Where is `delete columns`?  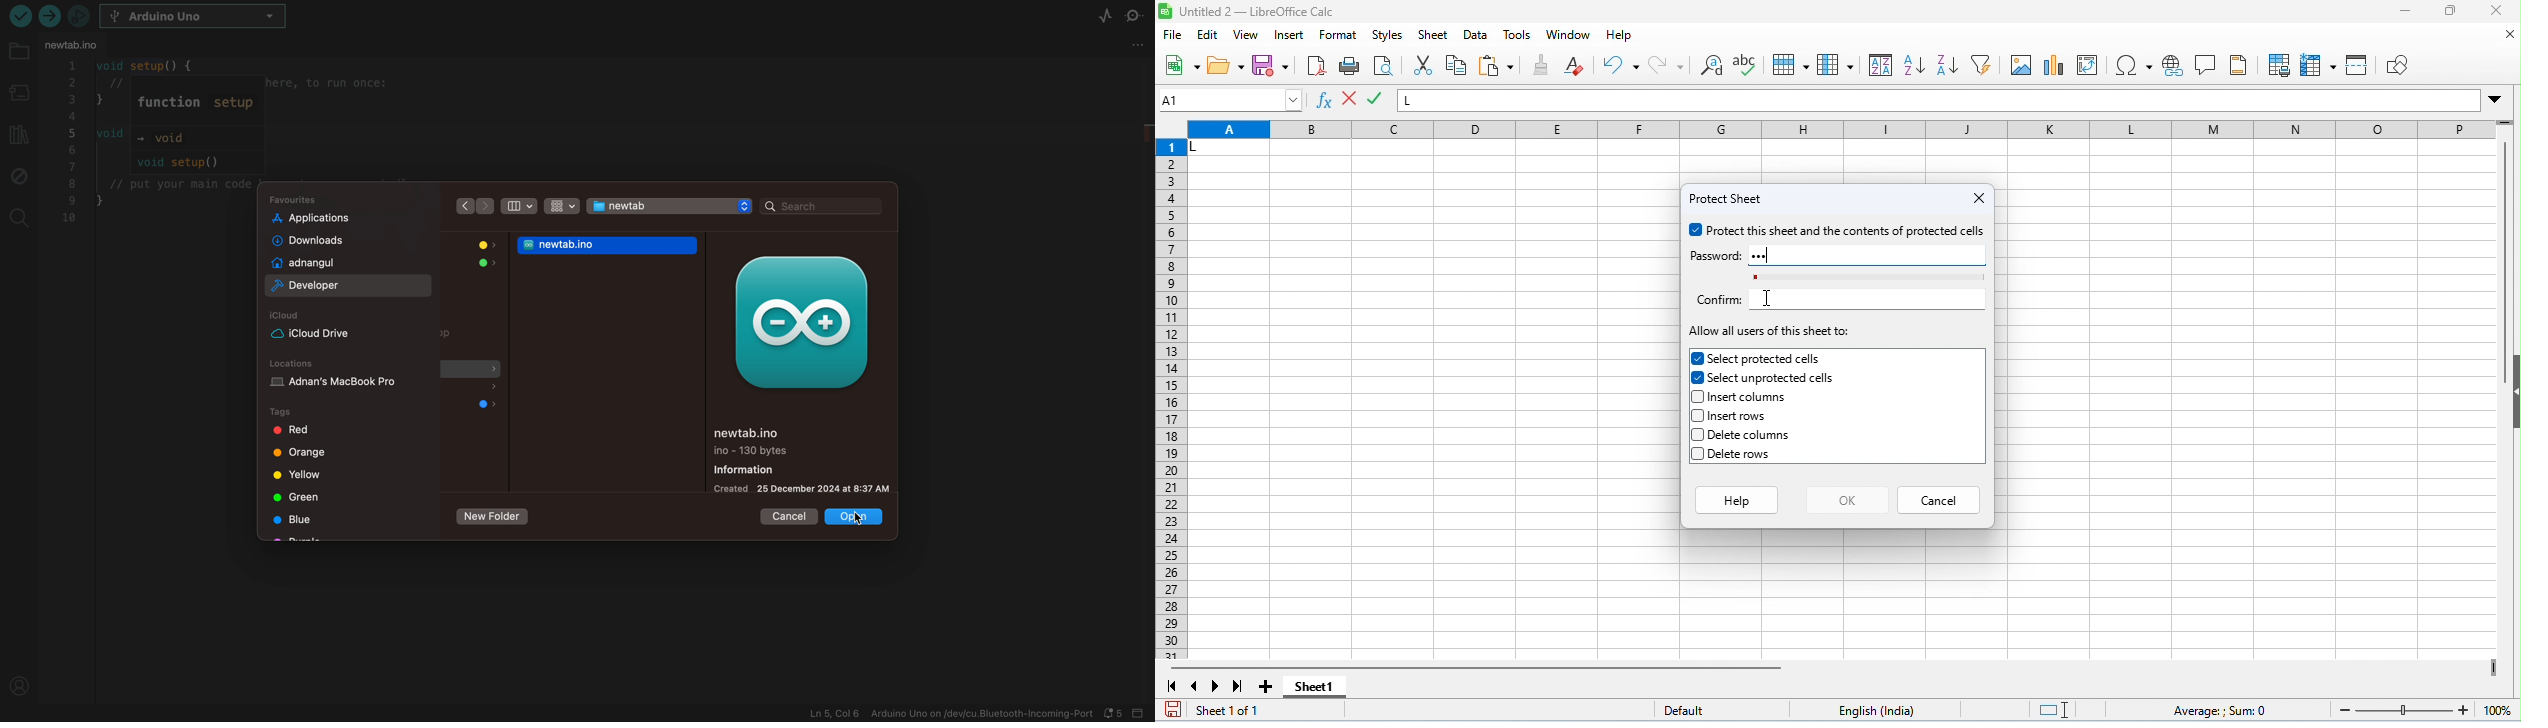
delete columns is located at coordinates (1744, 435).